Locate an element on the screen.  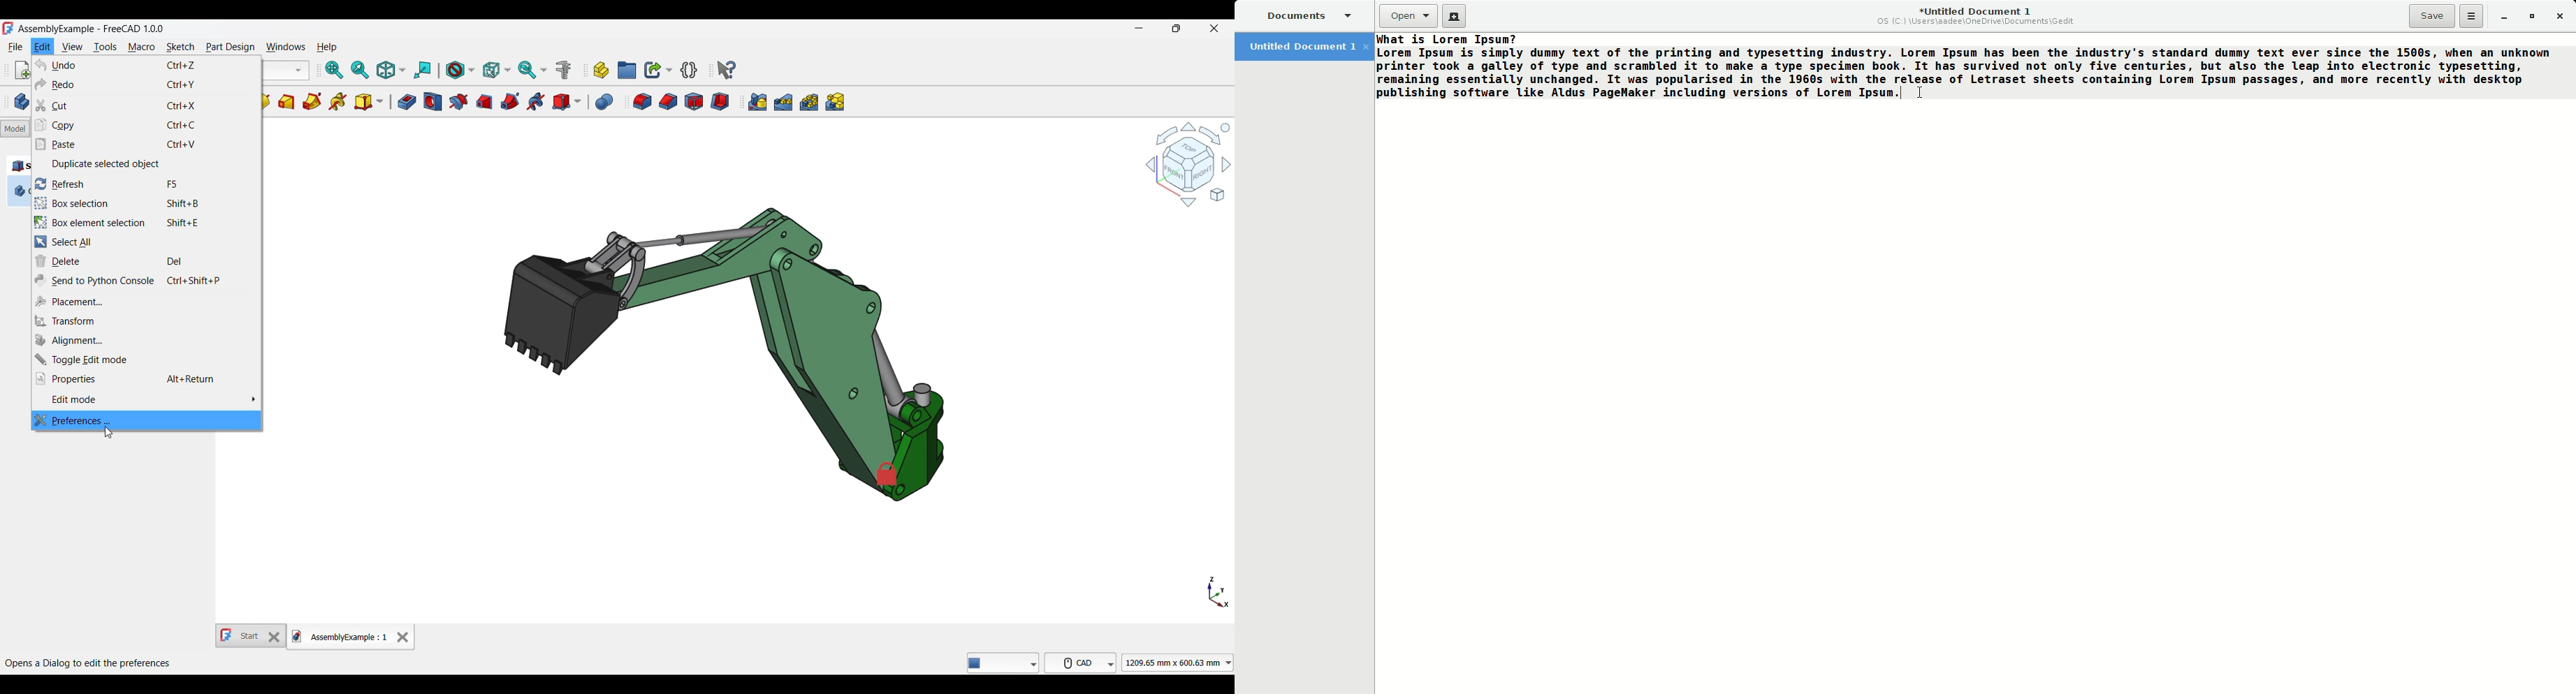
Subtractive loft is located at coordinates (484, 102).